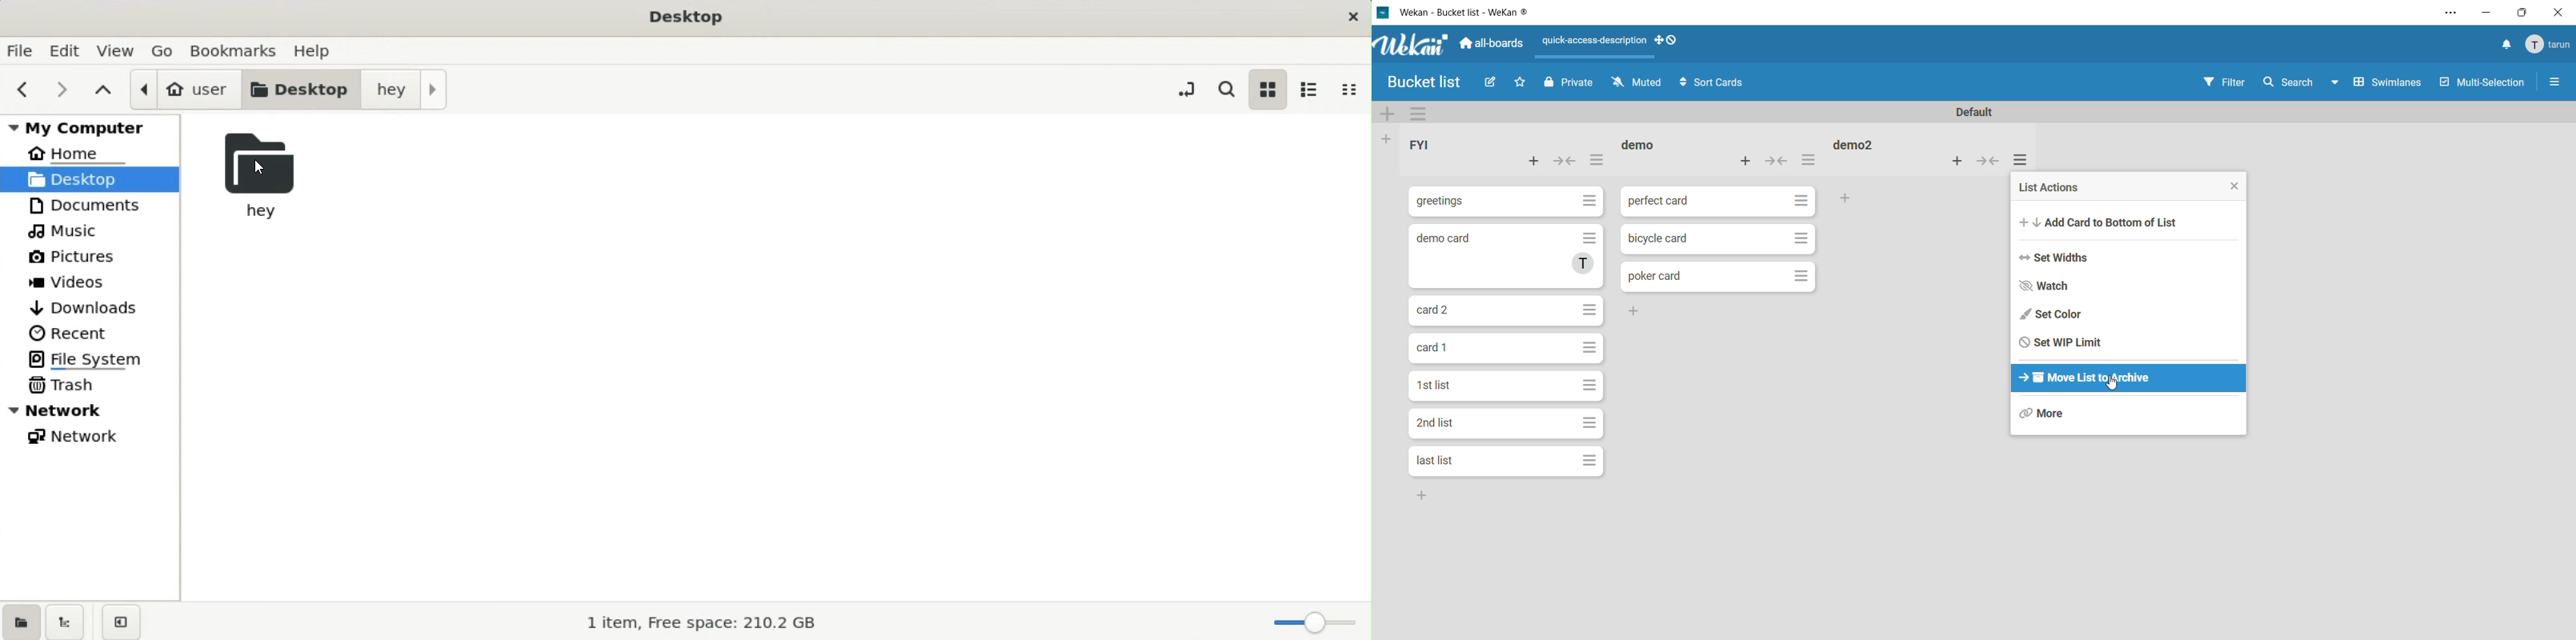 The height and width of the screenshot is (644, 2576). What do you see at coordinates (1518, 82) in the screenshot?
I see `star` at bounding box center [1518, 82].